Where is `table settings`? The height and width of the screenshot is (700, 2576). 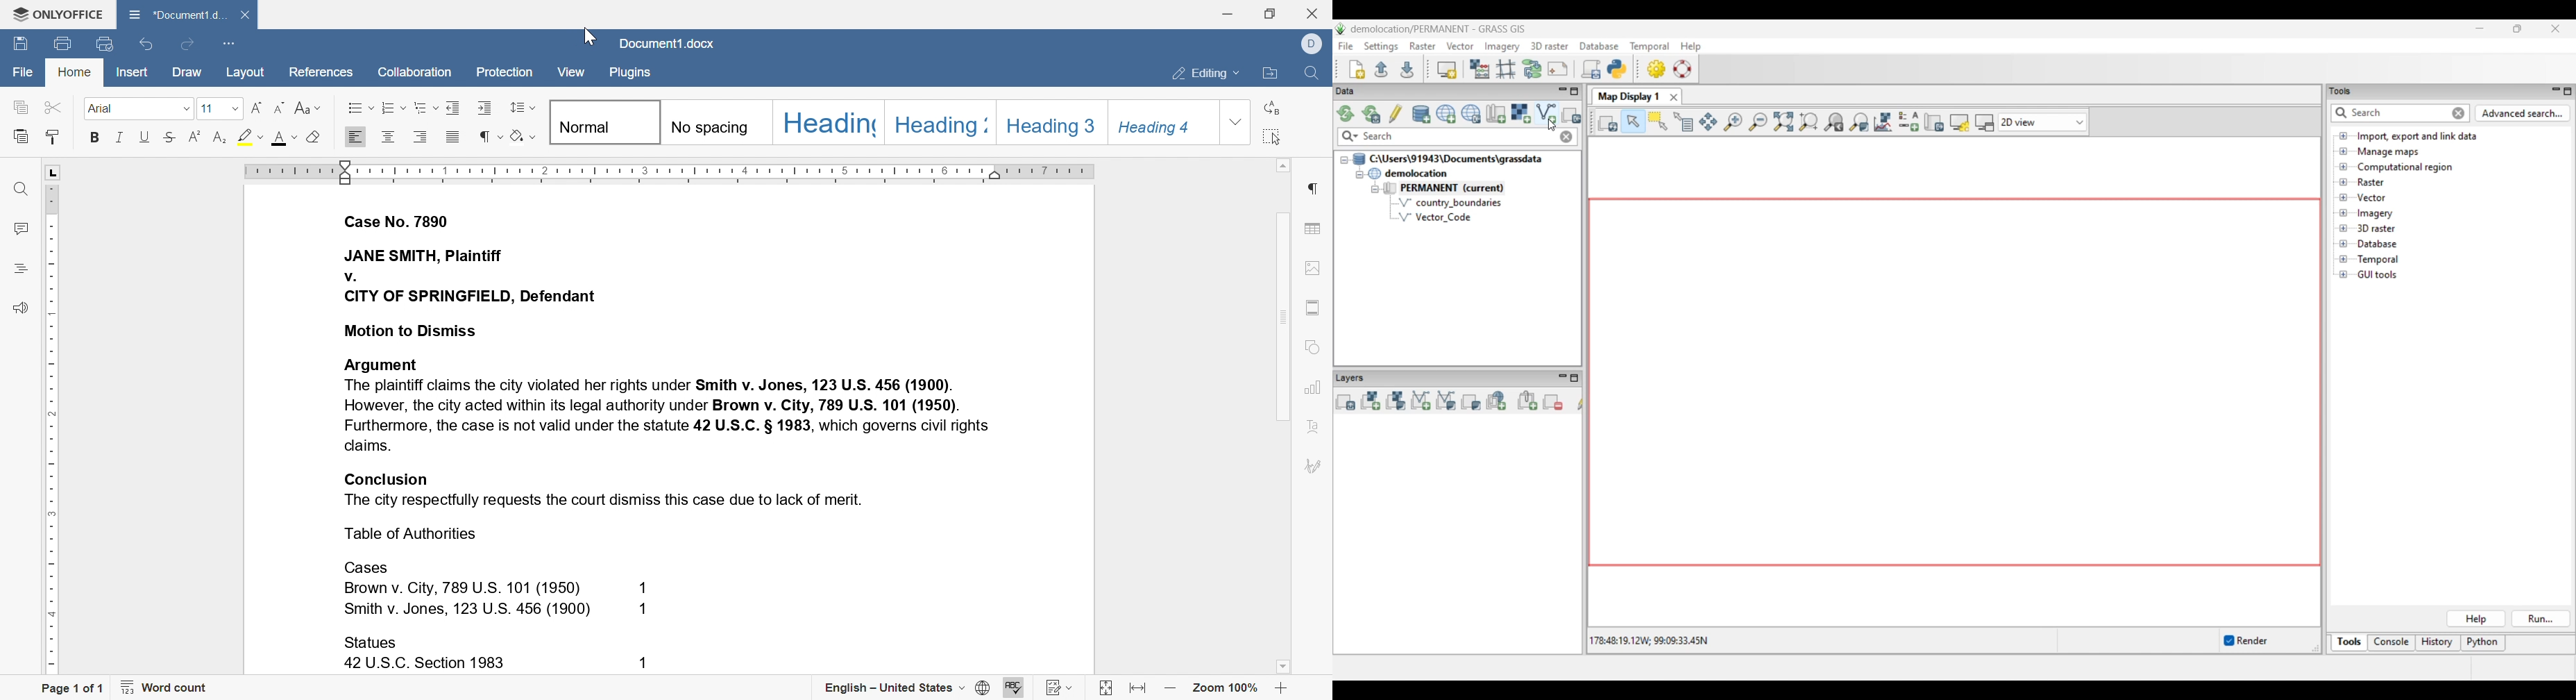 table settings is located at coordinates (1314, 229).